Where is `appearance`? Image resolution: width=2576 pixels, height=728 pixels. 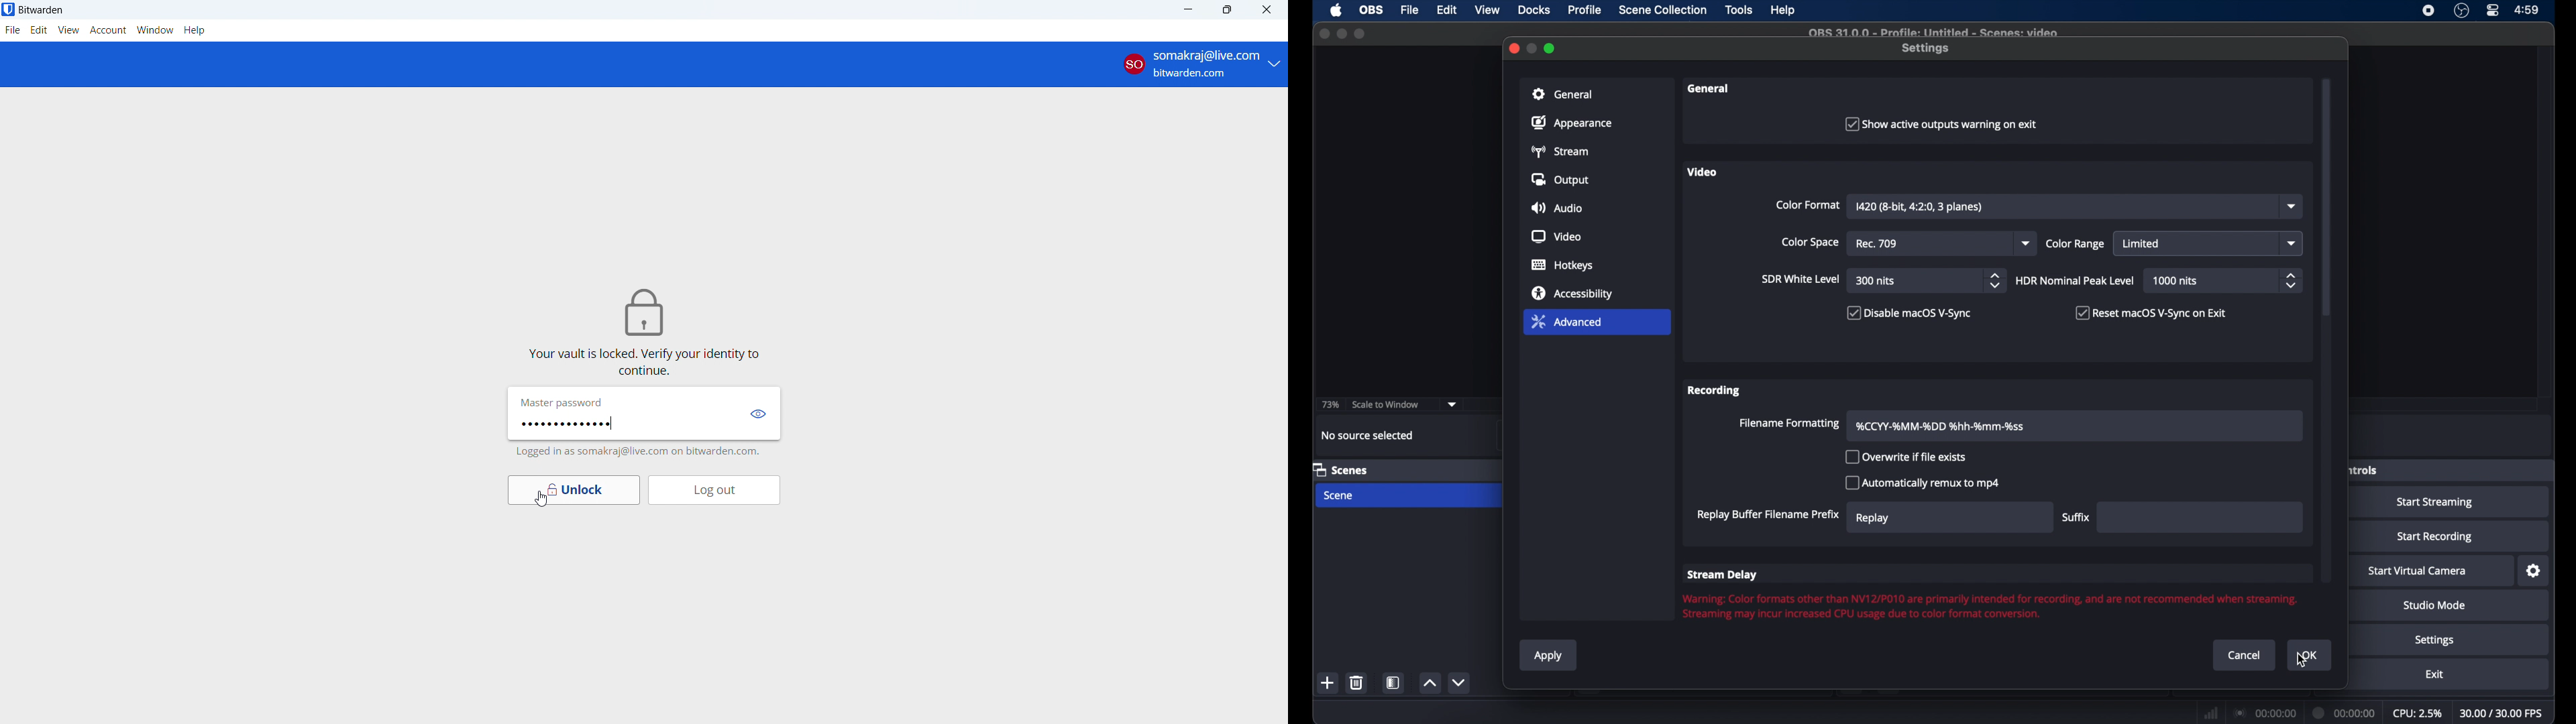 appearance is located at coordinates (1573, 123).